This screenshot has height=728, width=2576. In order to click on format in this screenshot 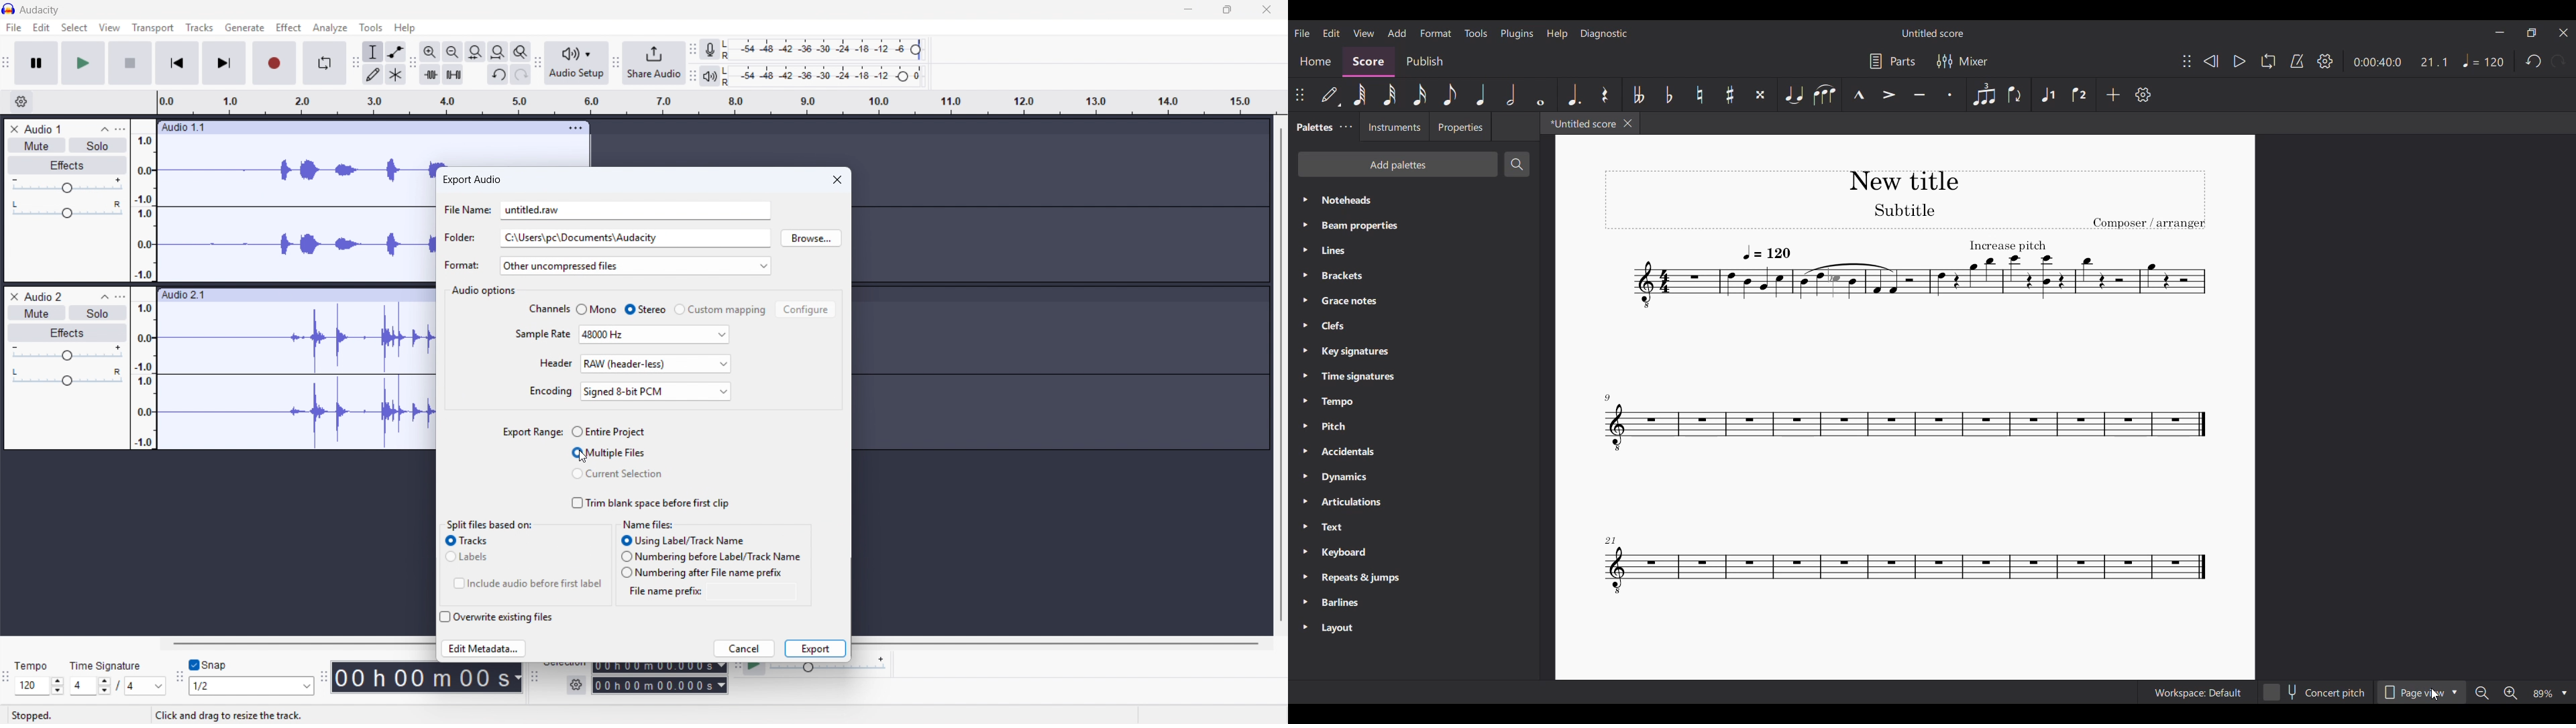, I will do `click(462, 265)`.